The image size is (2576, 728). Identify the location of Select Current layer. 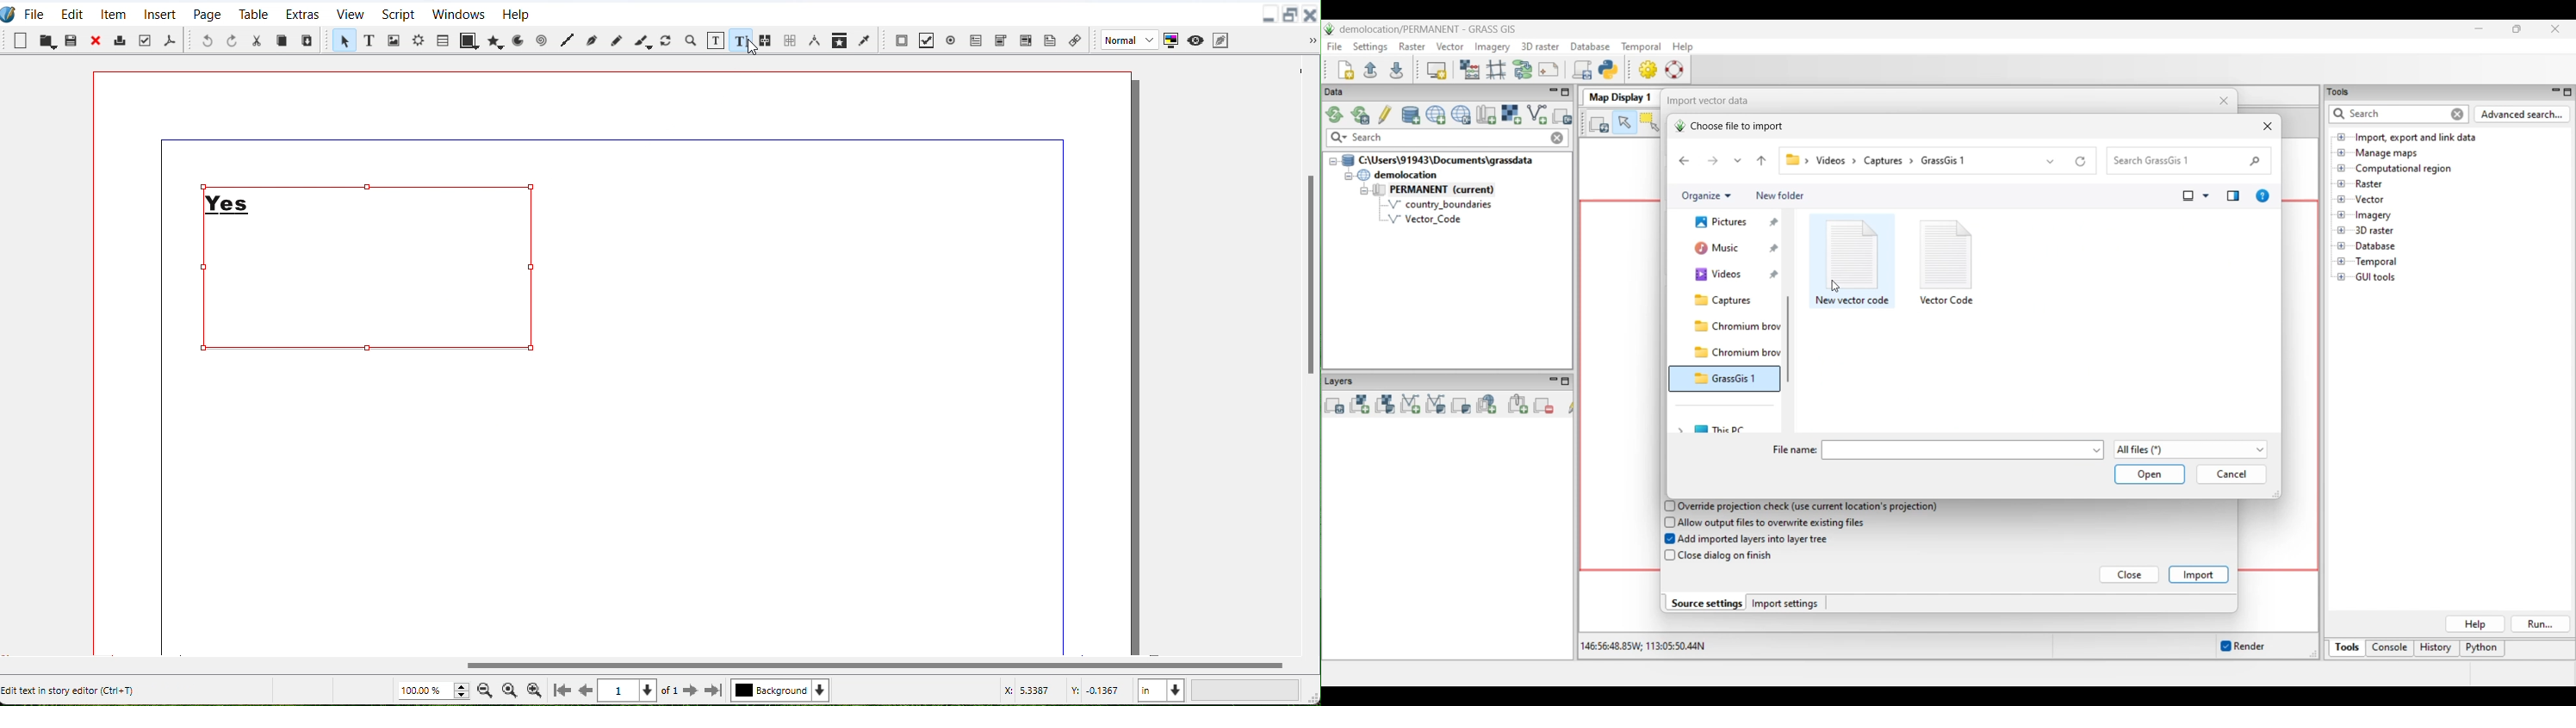
(783, 691).